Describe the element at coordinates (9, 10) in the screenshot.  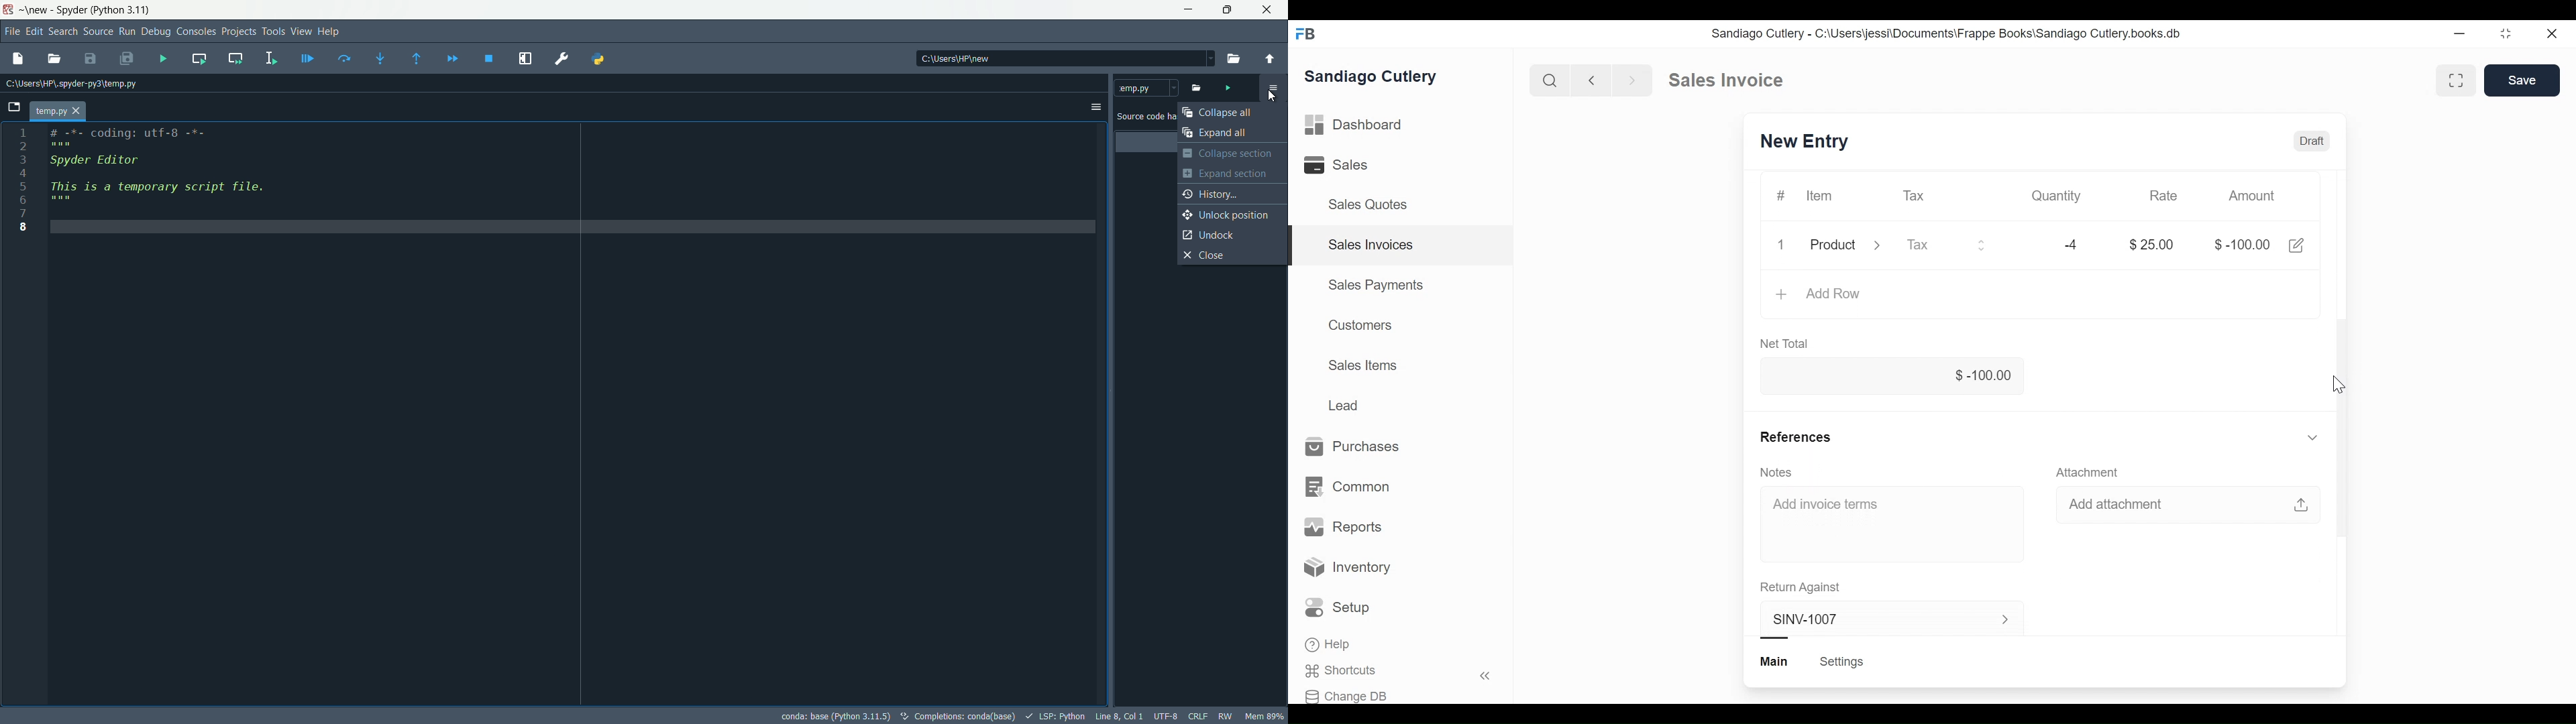
I see `app icon` at that location.